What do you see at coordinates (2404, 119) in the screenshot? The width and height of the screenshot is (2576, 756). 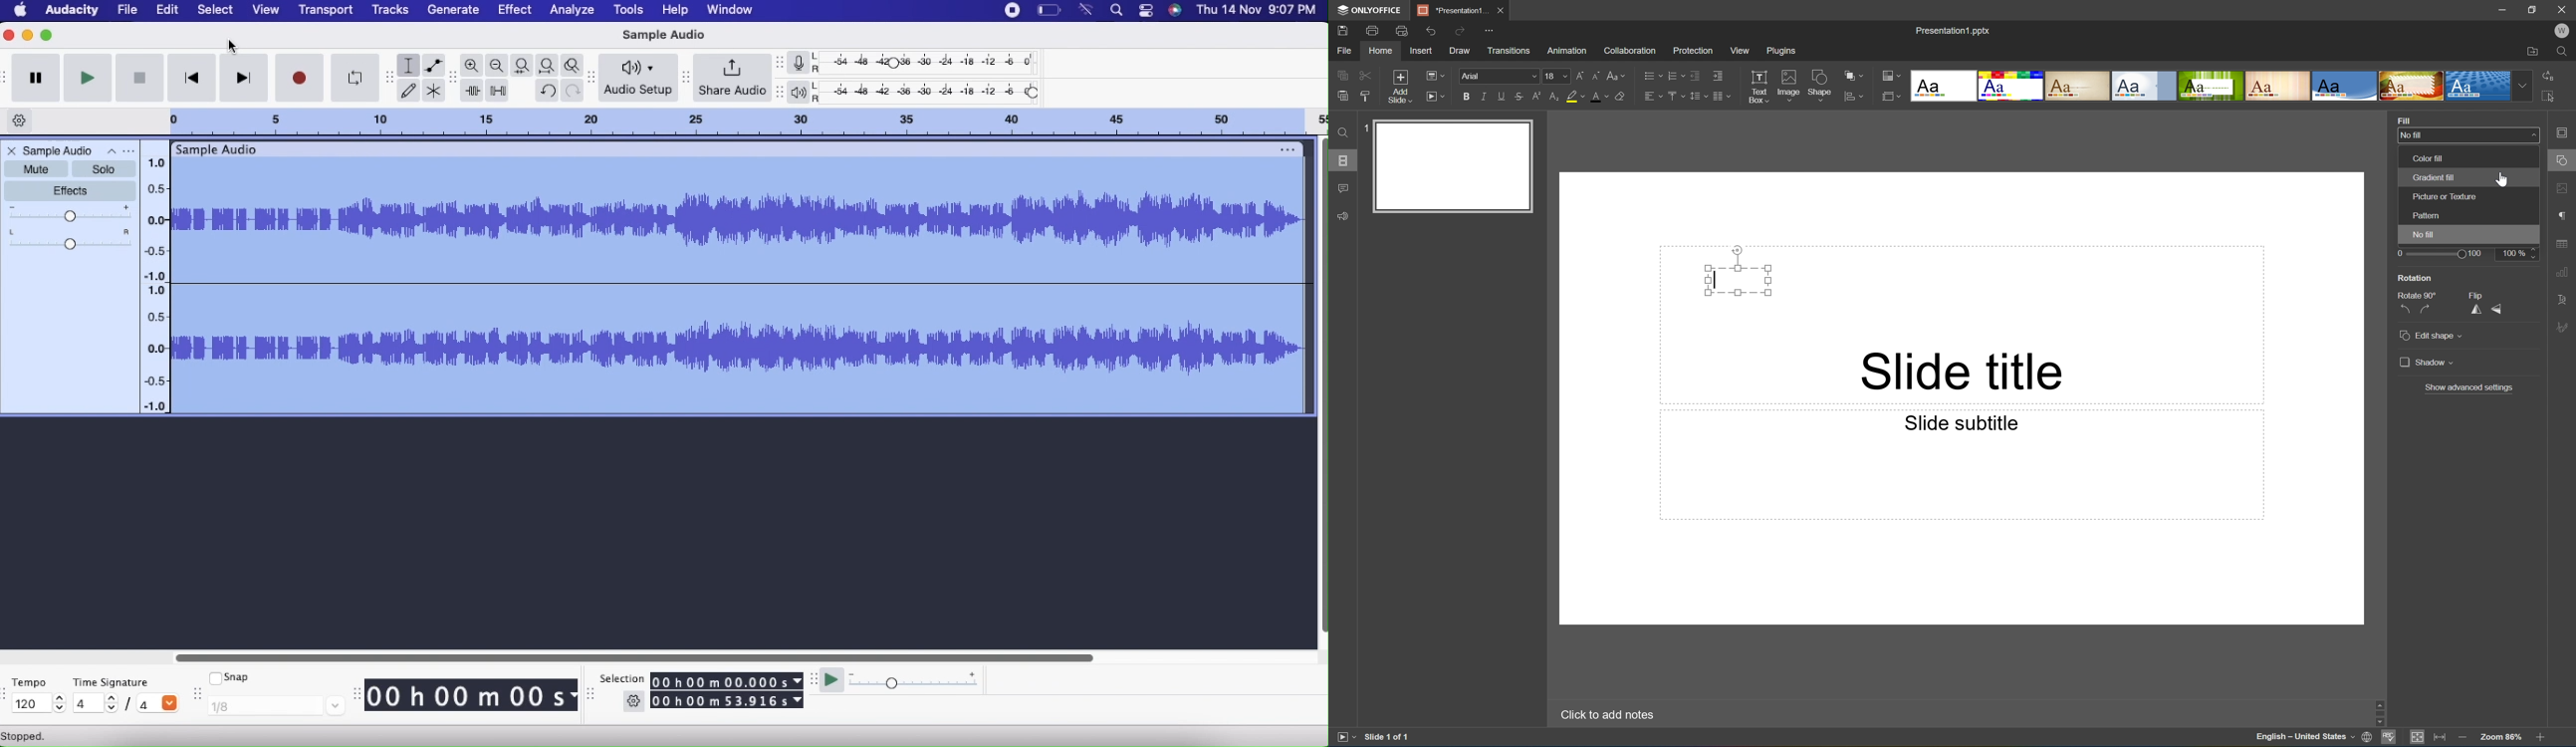 I see `Fill` at bounding box center [2404, 119].